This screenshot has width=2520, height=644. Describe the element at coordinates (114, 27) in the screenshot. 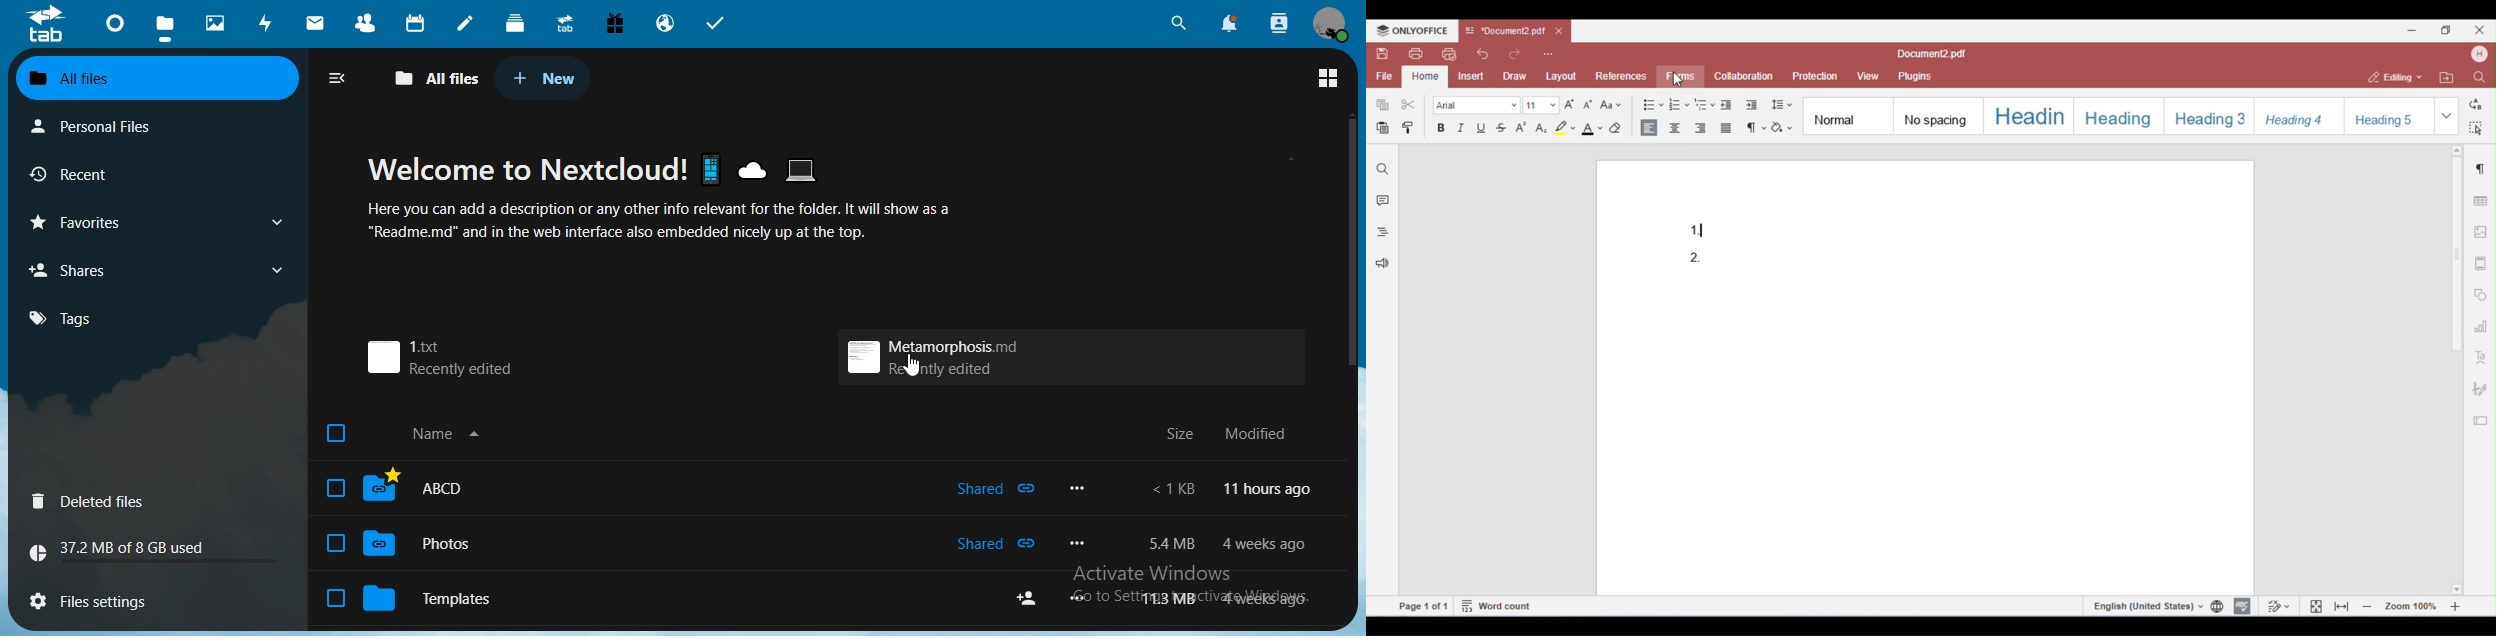

I see `dashboard` at that location.